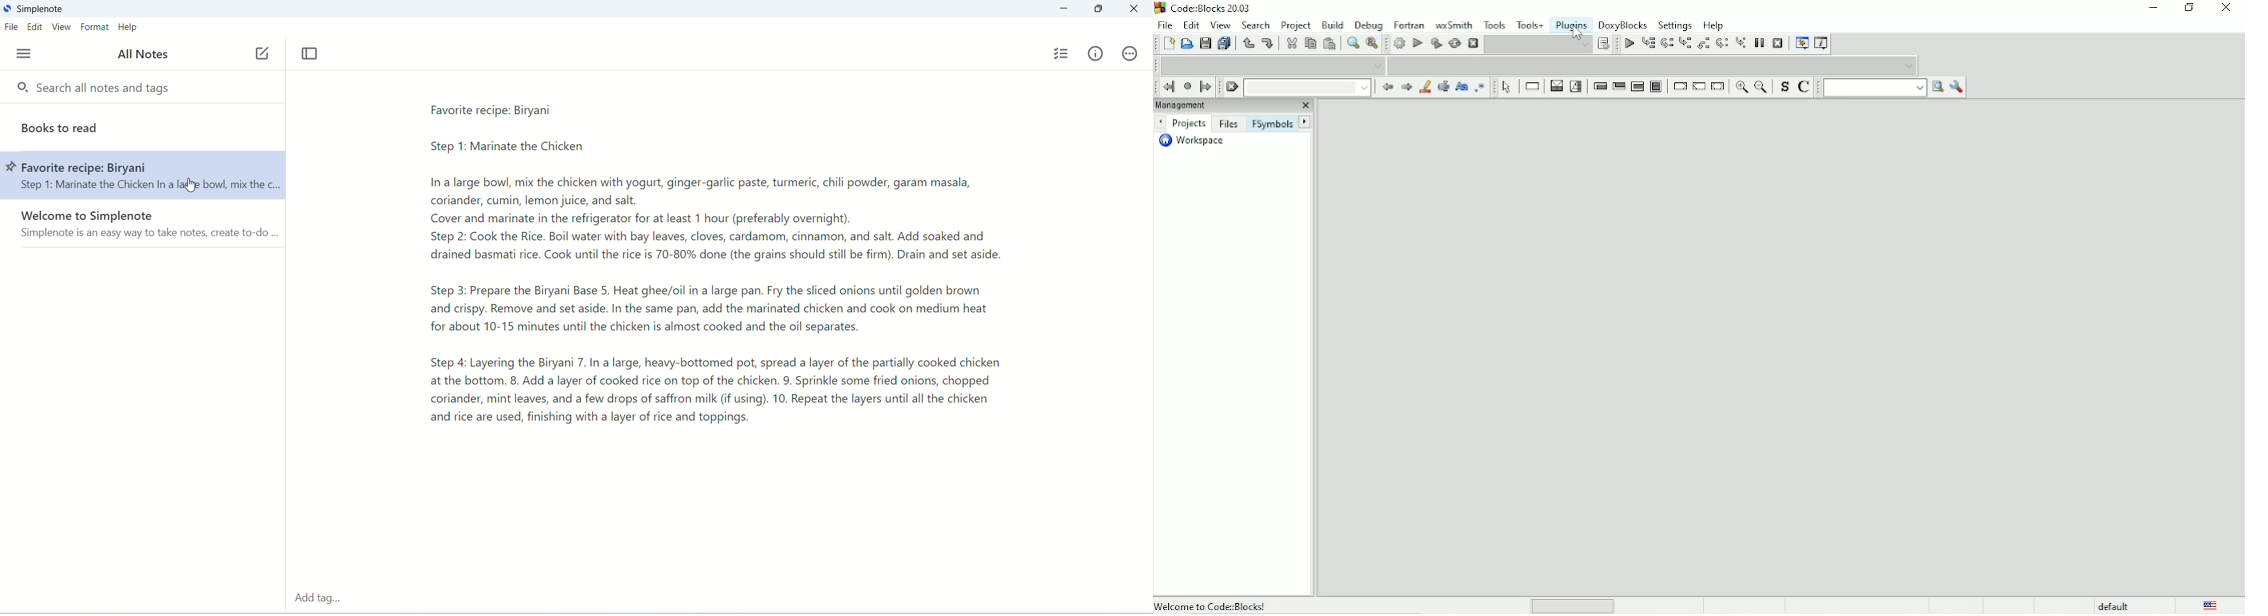  I want to click on Selected text, so click(1442, 87).